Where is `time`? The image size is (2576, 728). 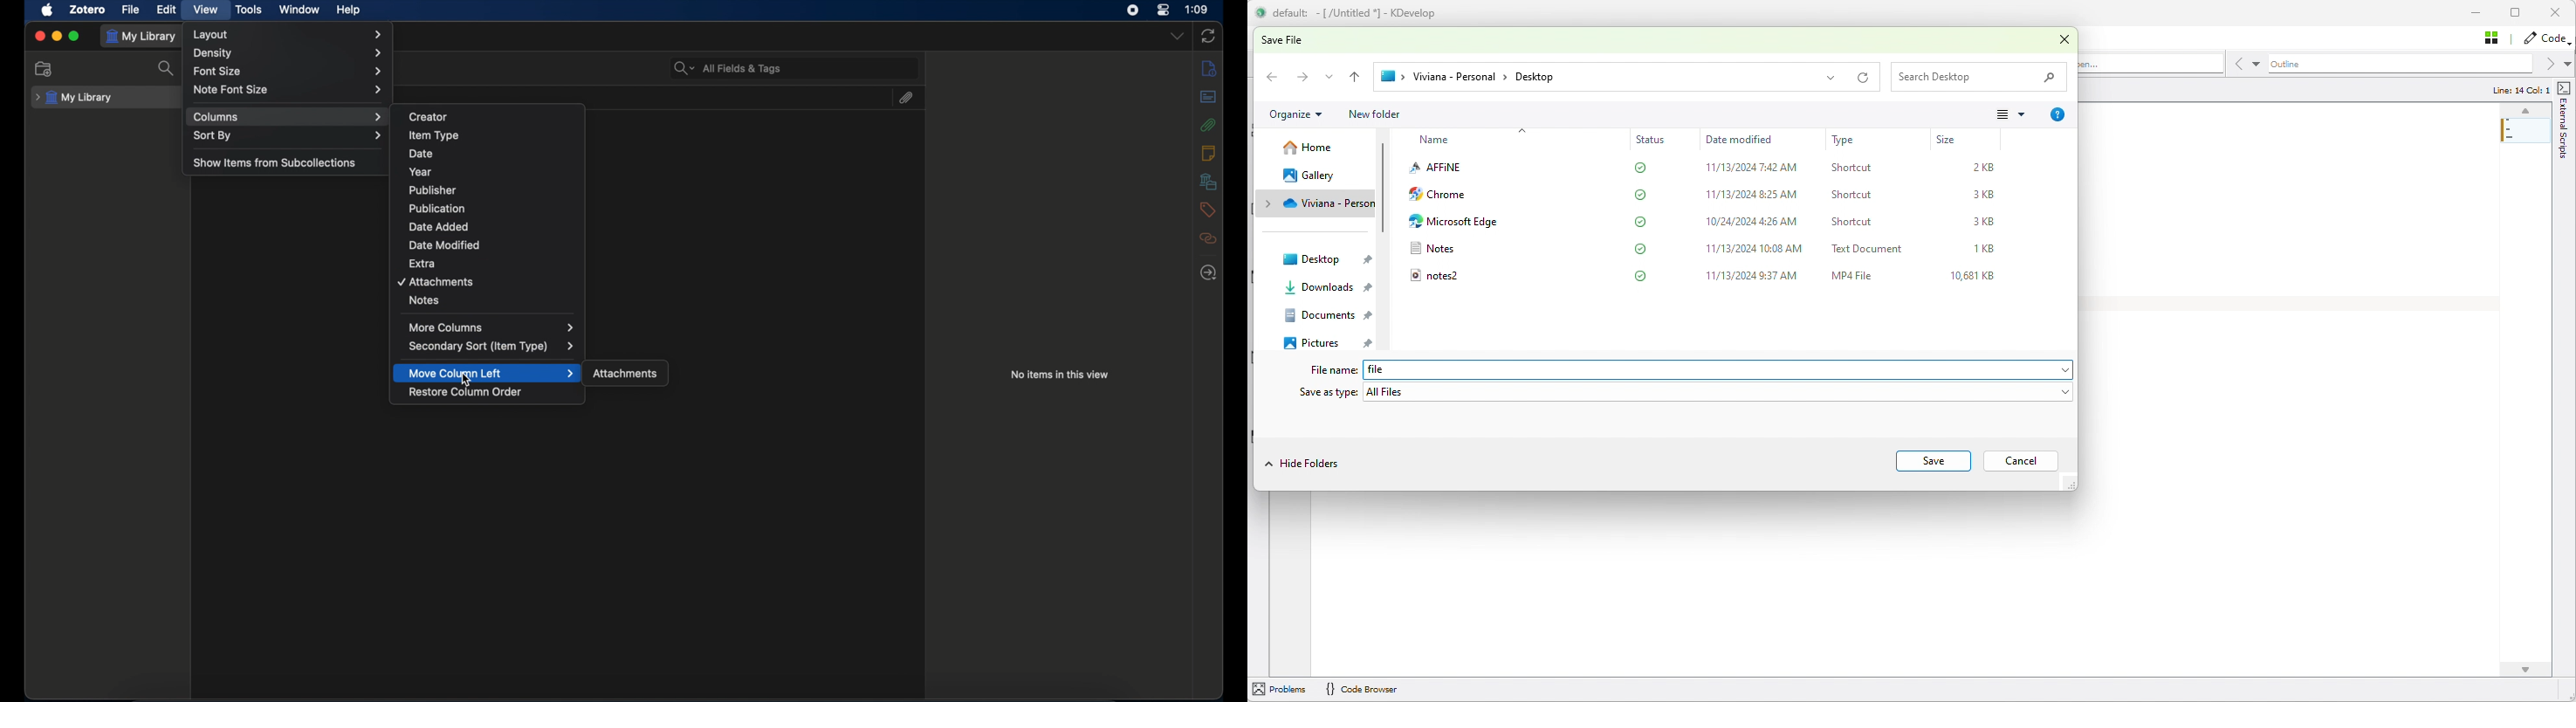
time is located at coordinates (1198, 8).